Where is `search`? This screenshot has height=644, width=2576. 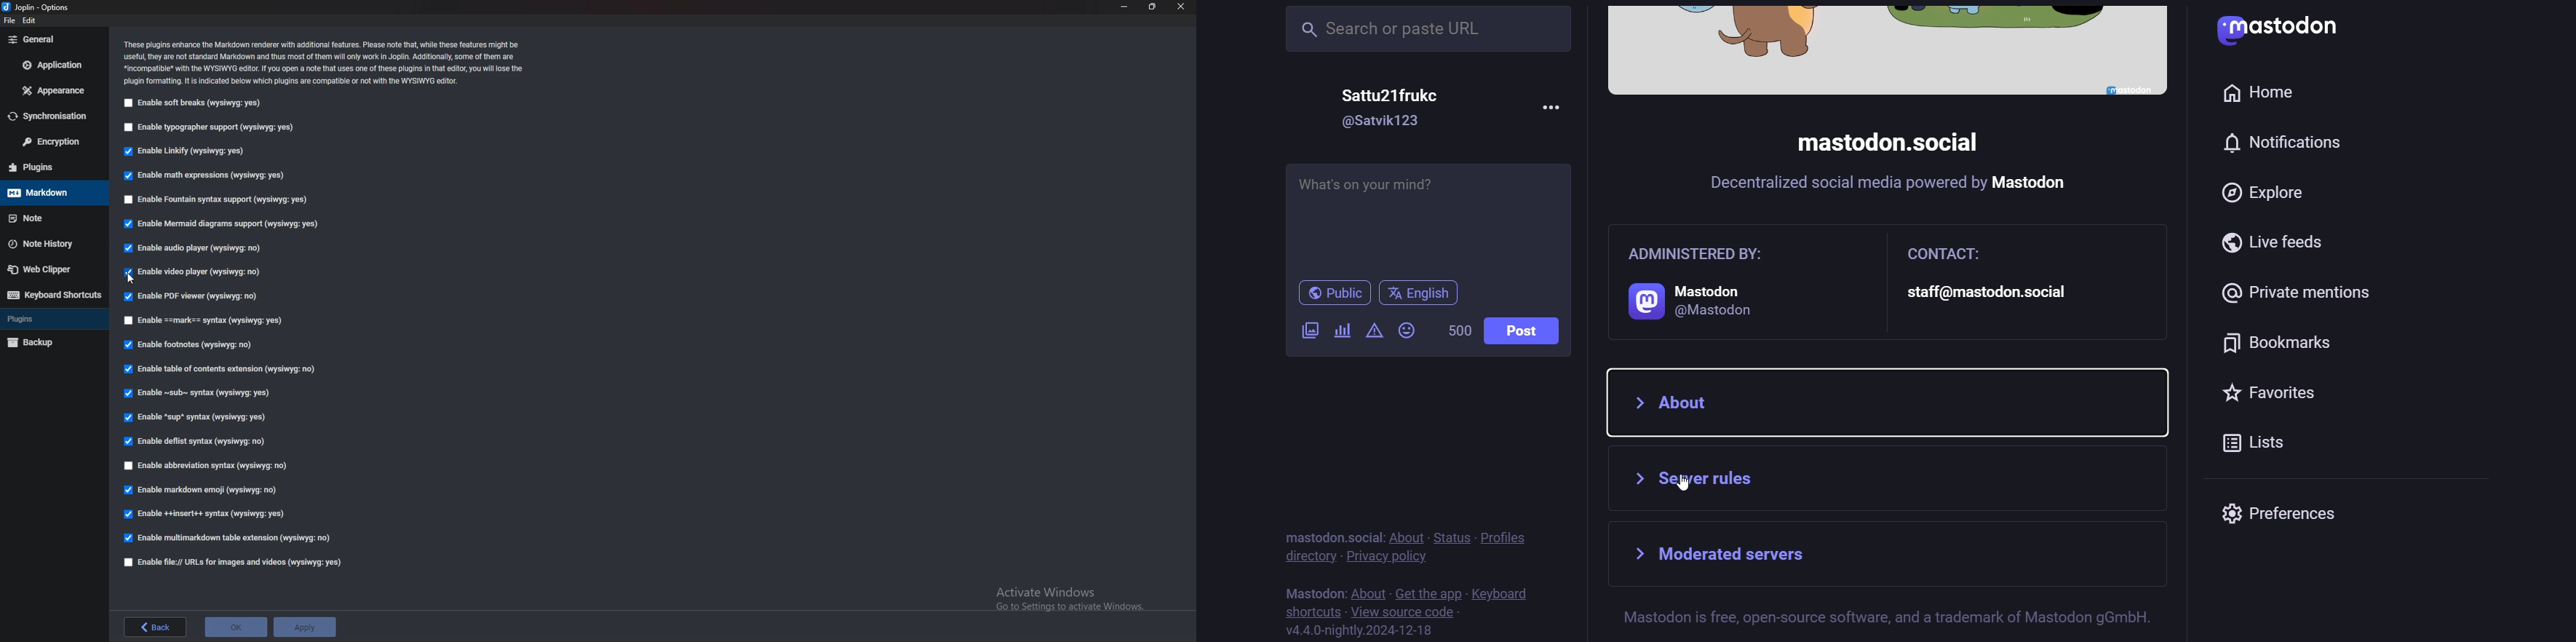
search is located at coordinates (1430, 28).